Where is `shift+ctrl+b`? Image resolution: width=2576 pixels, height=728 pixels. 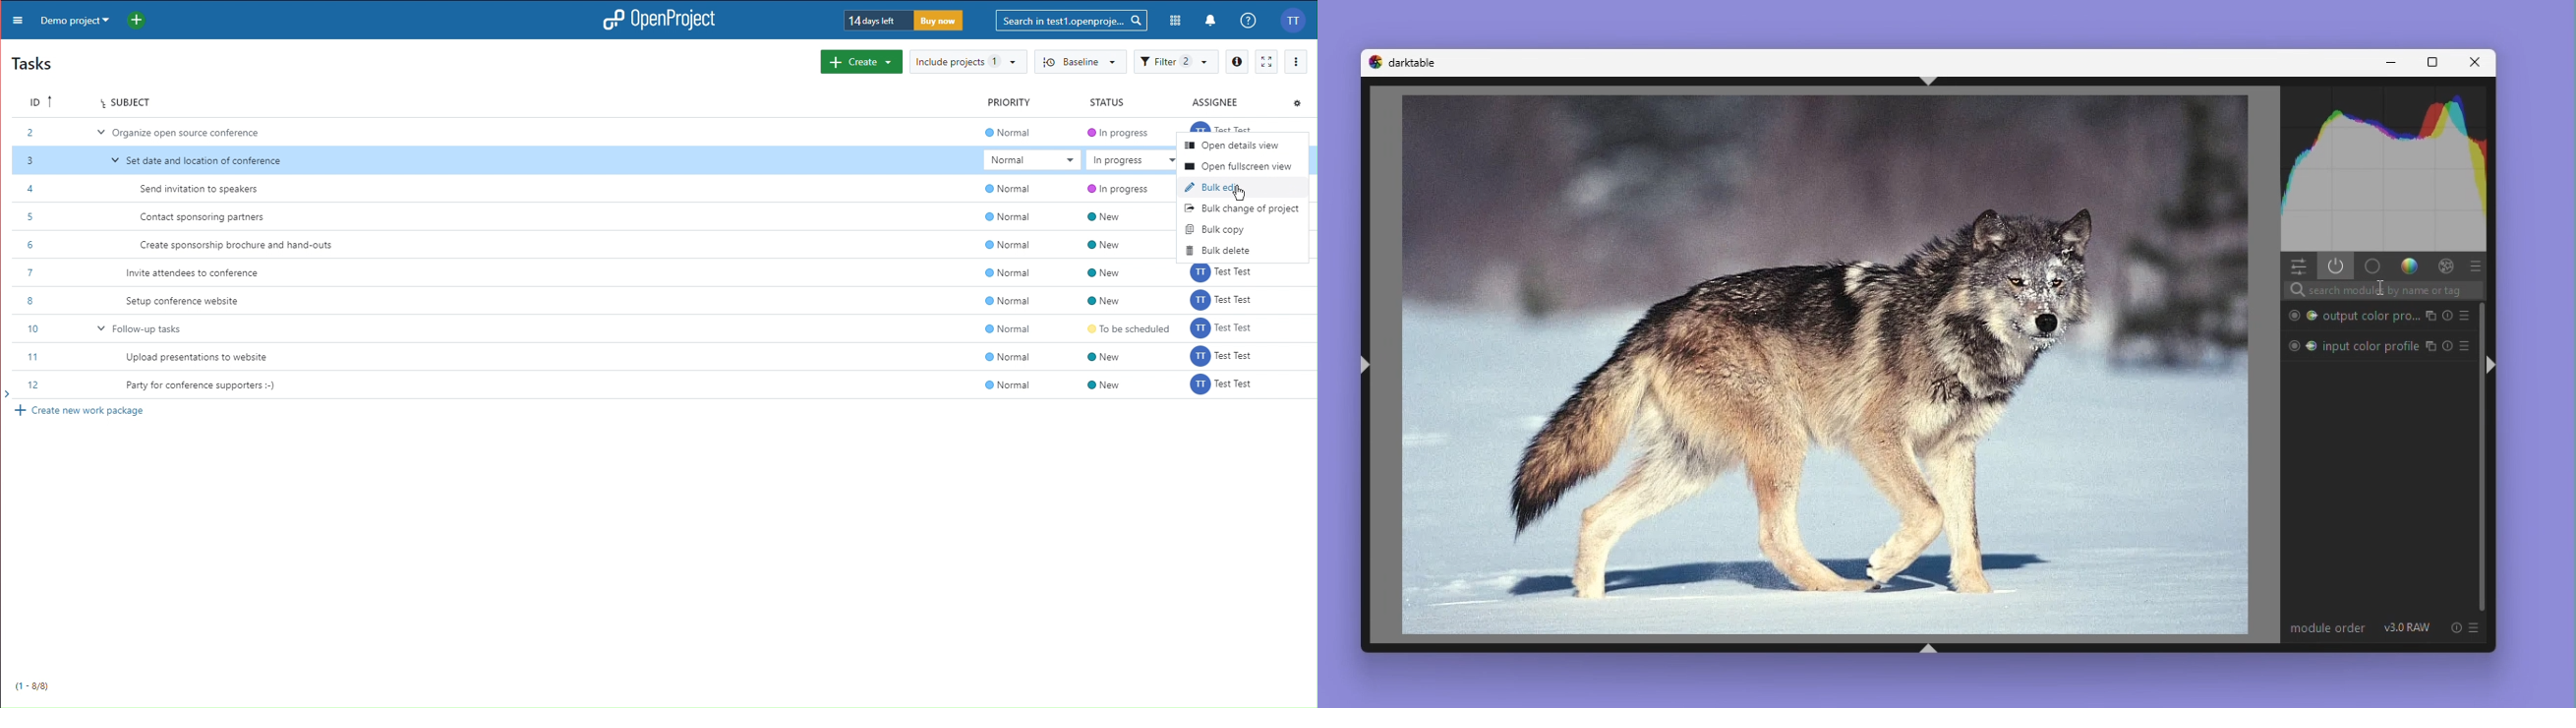
shift+ctrl+b is located at coordinates (1928, 649).